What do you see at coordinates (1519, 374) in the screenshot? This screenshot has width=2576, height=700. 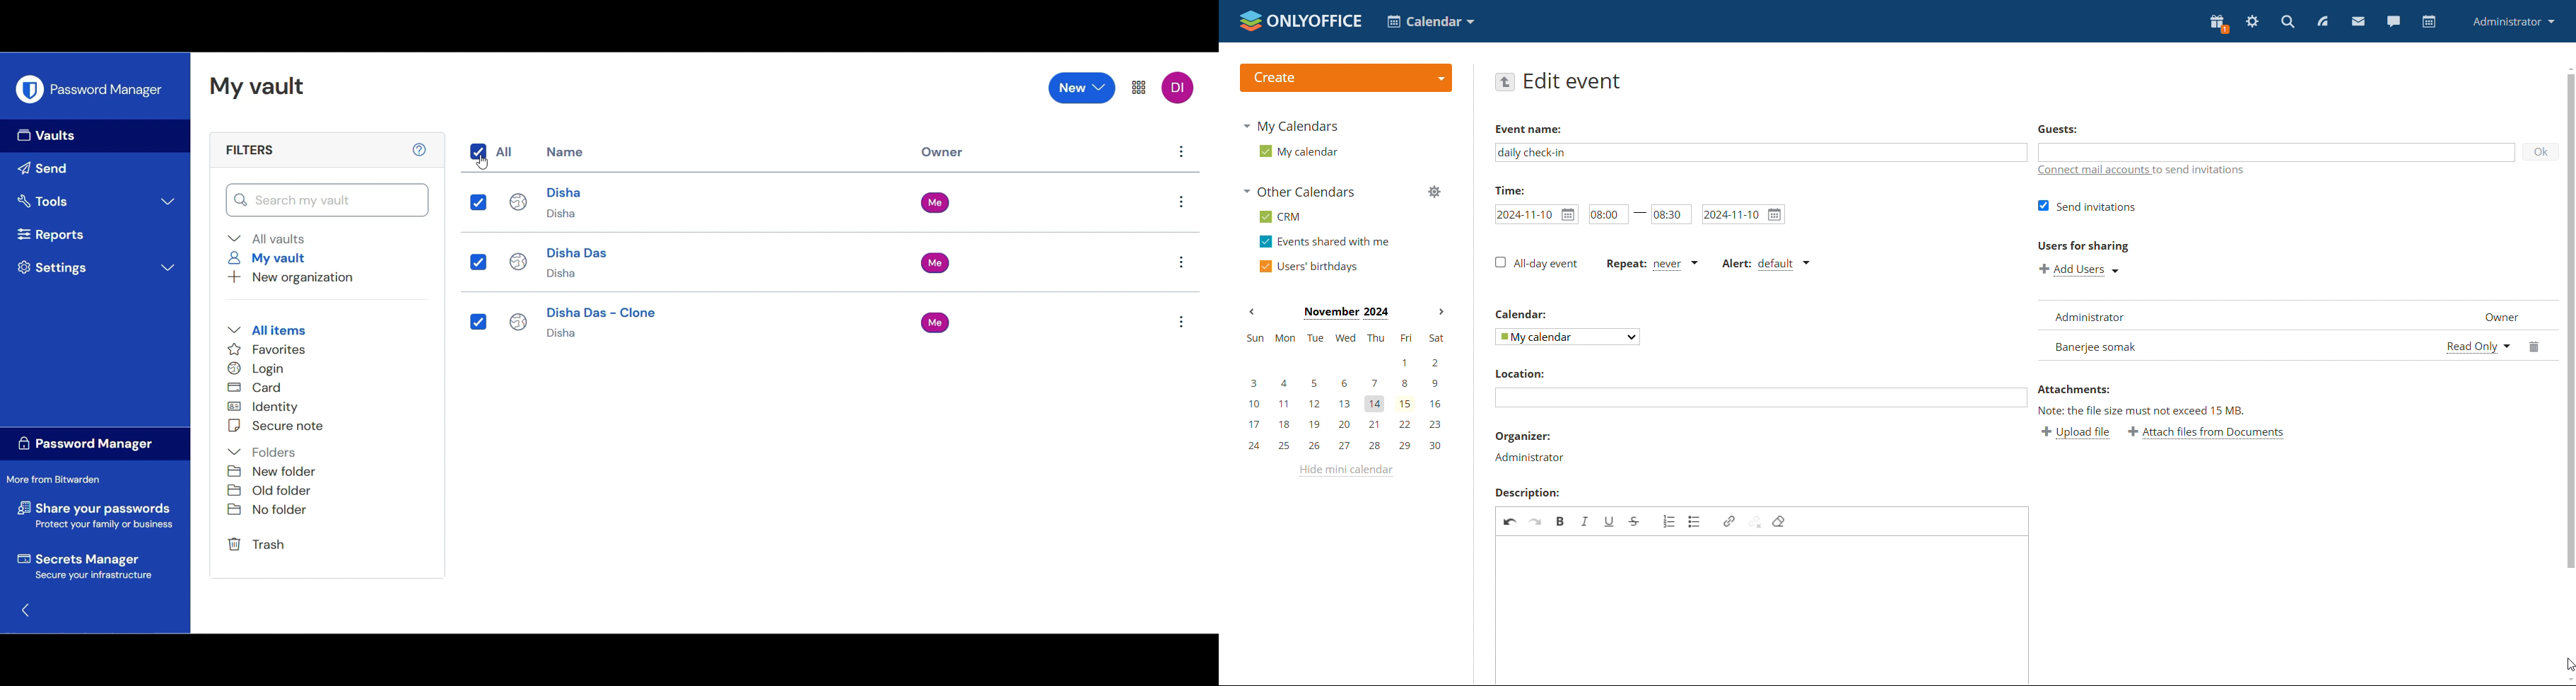 I see `location:` at bounding box center [1519, 374].